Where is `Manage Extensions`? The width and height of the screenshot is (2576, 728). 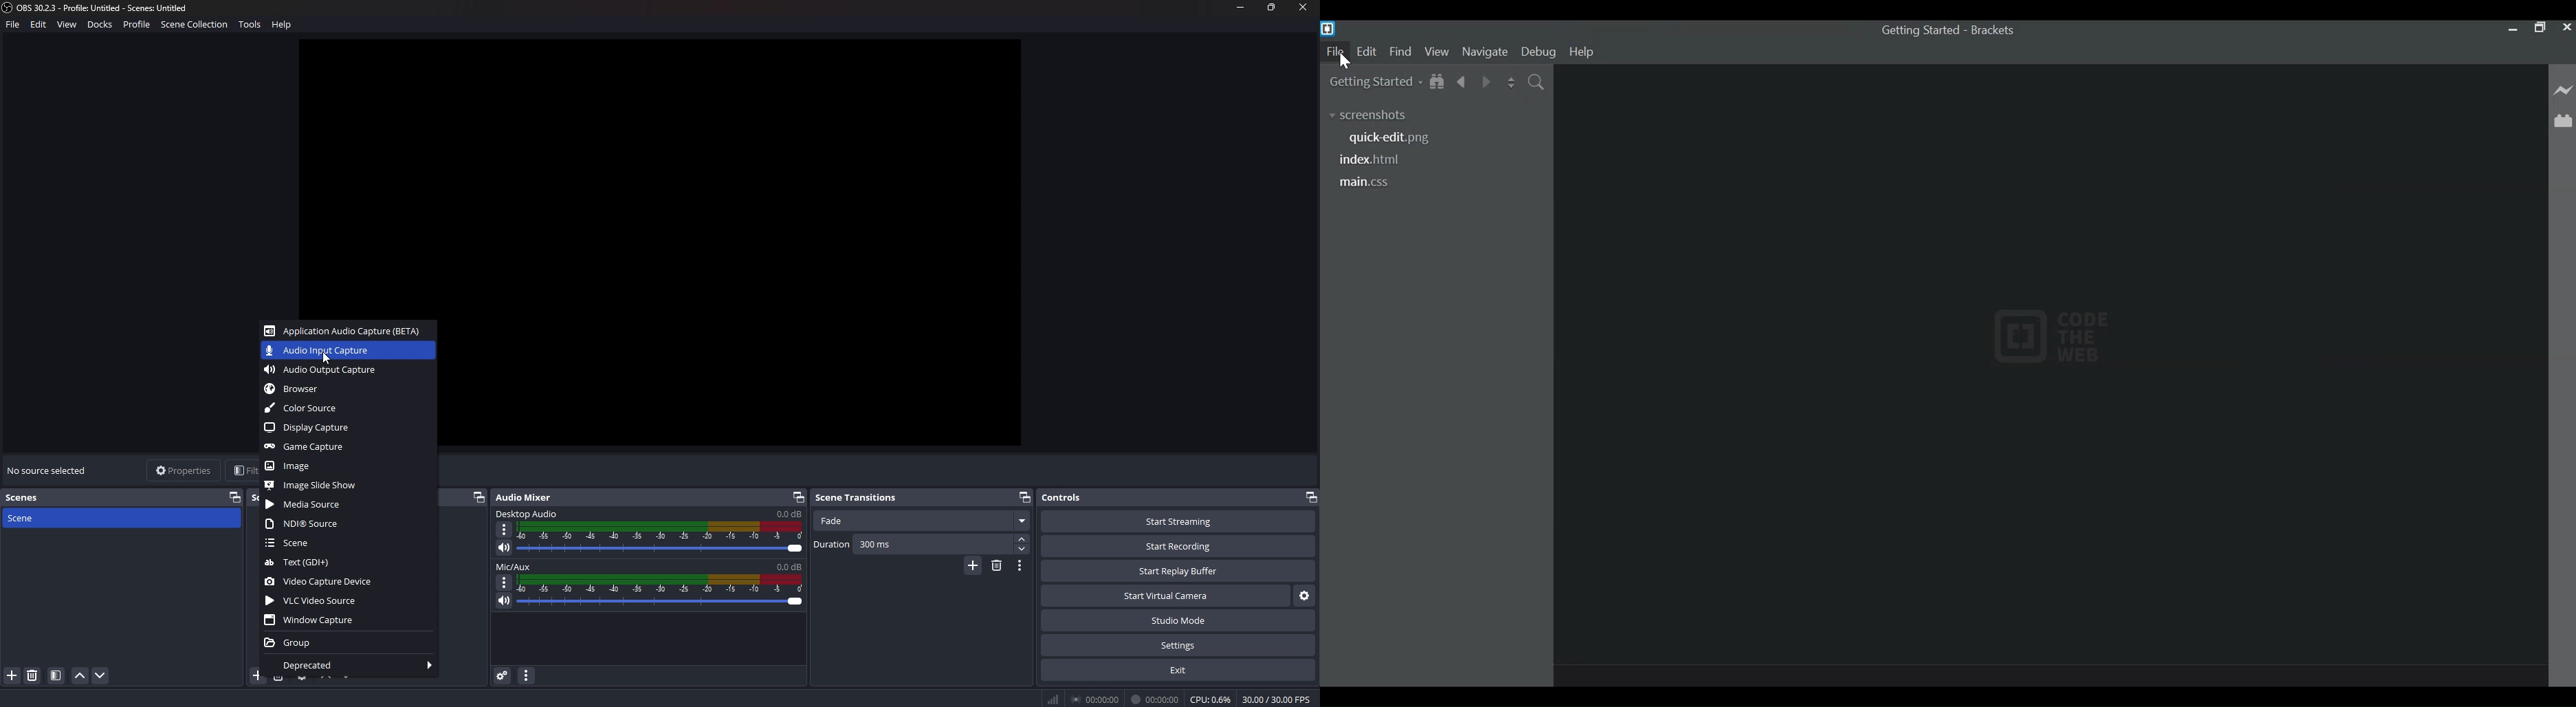 Manage Extensions is located at coordinates (2563, 120).